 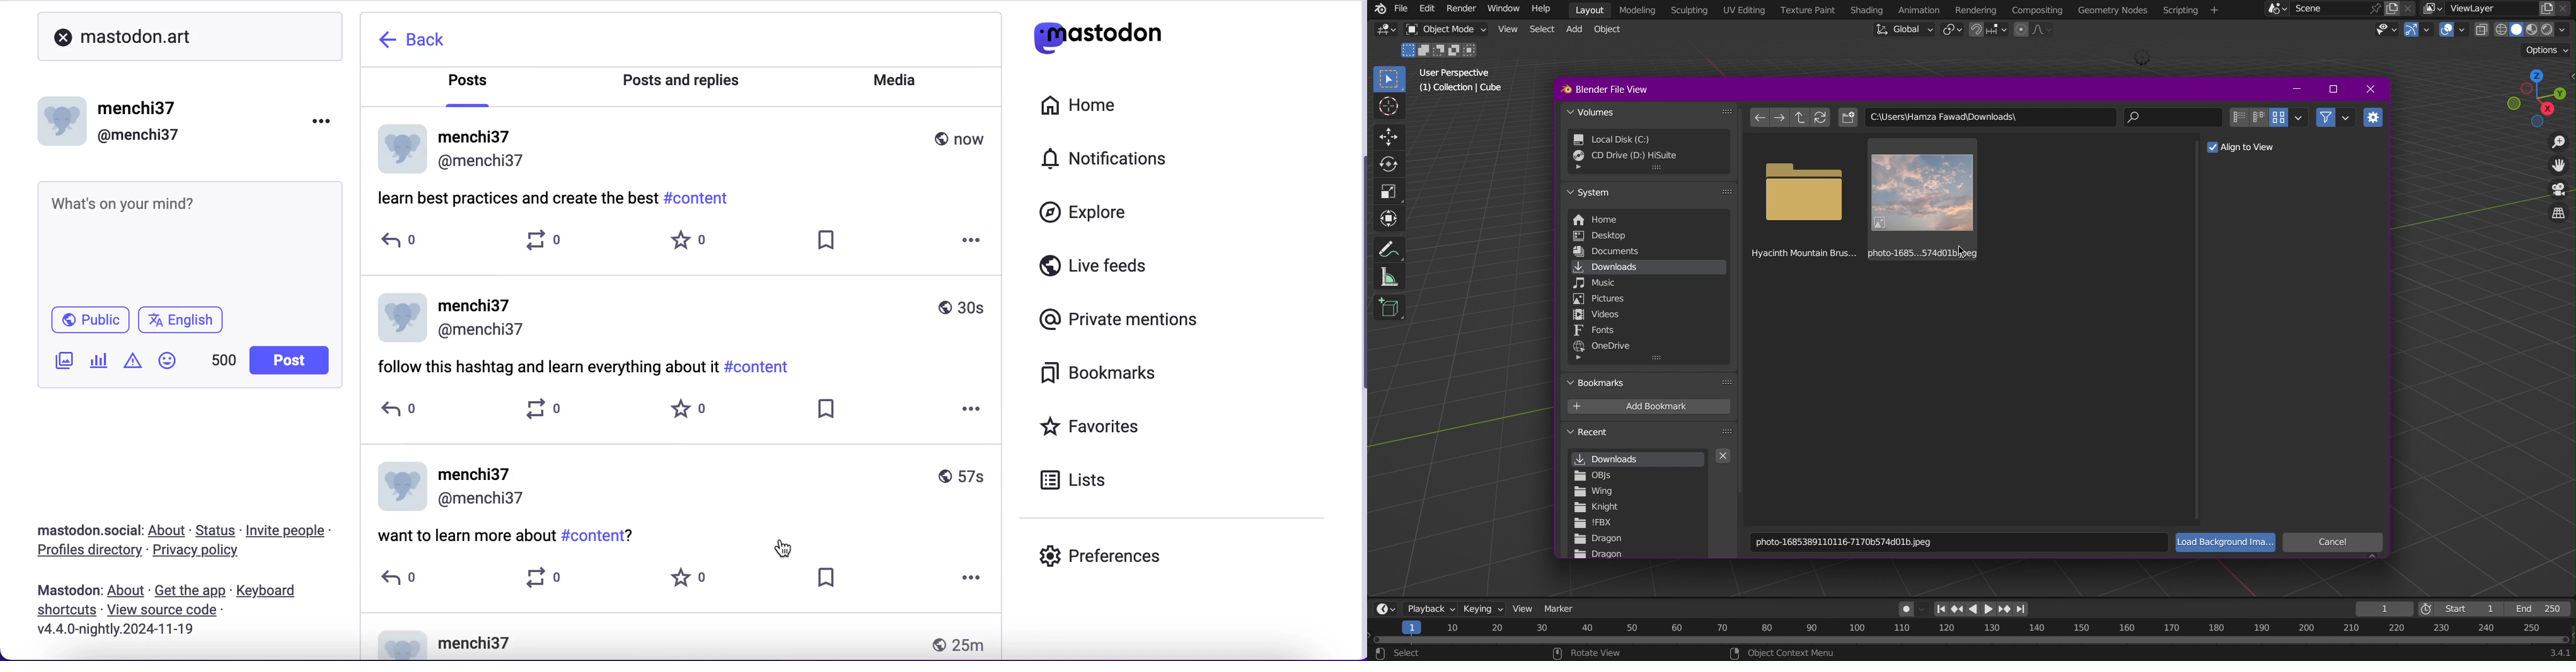 What do you see at coordinates (2111, 11) in the screenshot?
I see `Geometry Nodes` at bounding box center [2111, 11].